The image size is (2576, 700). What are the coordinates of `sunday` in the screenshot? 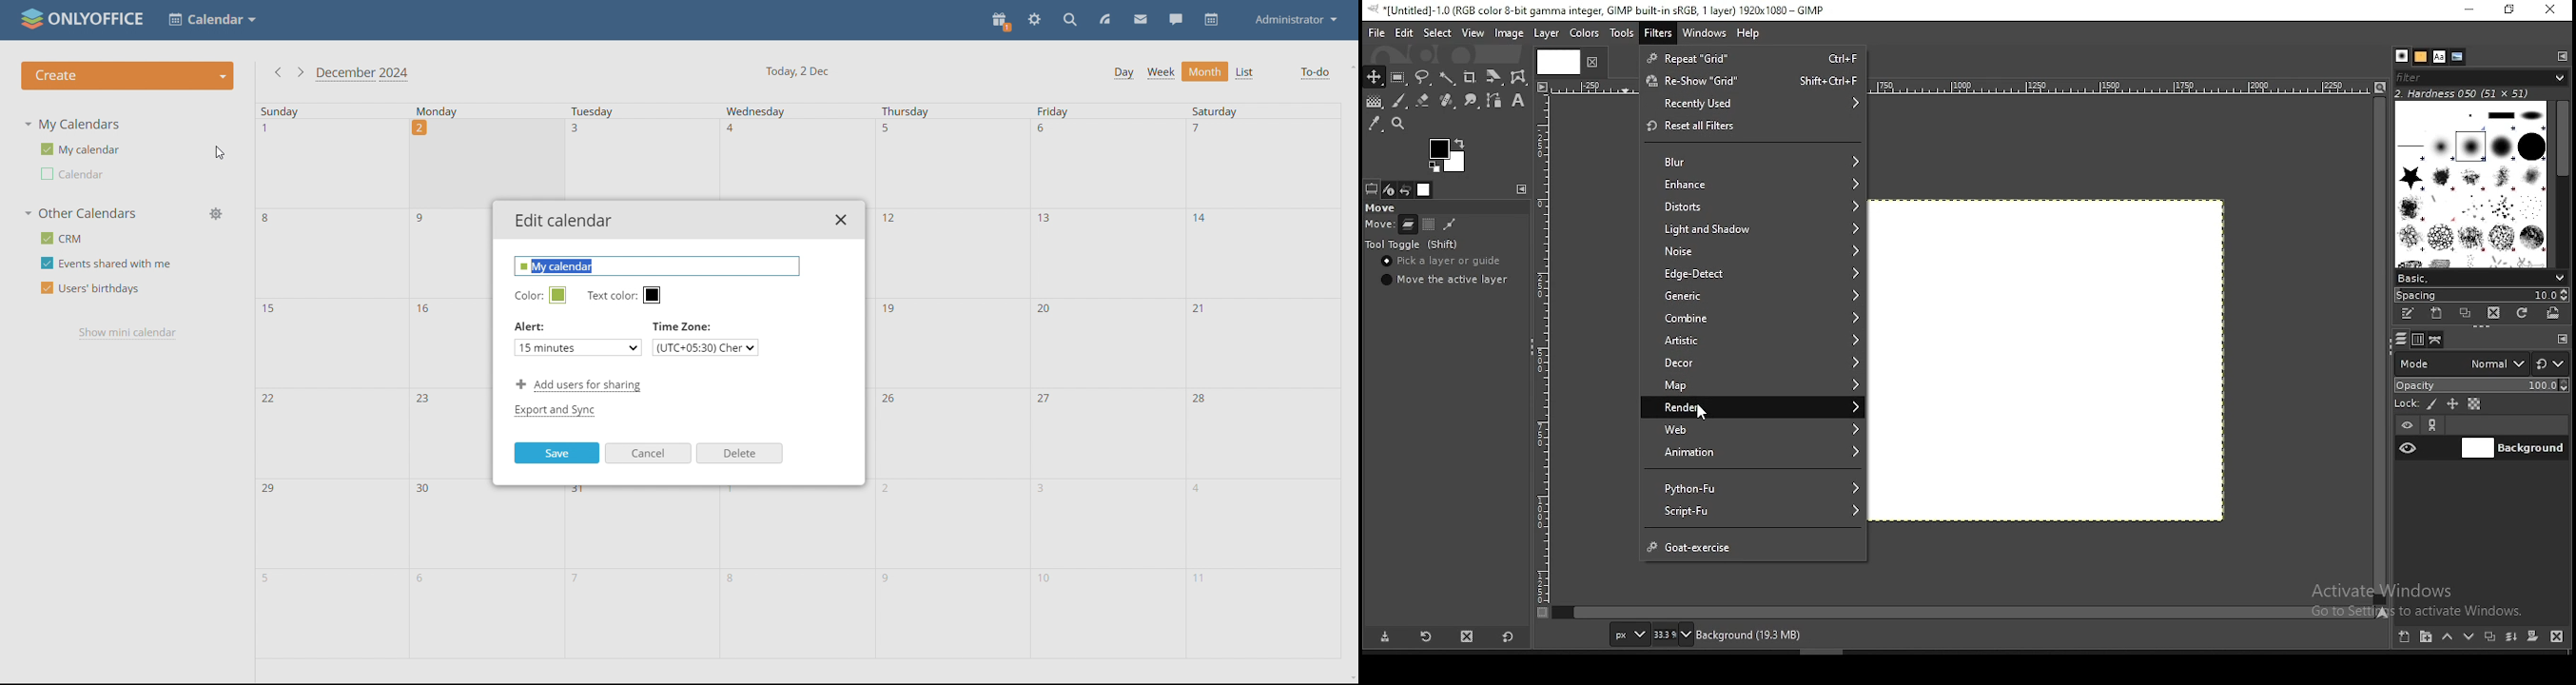 It's located at (330, 389).